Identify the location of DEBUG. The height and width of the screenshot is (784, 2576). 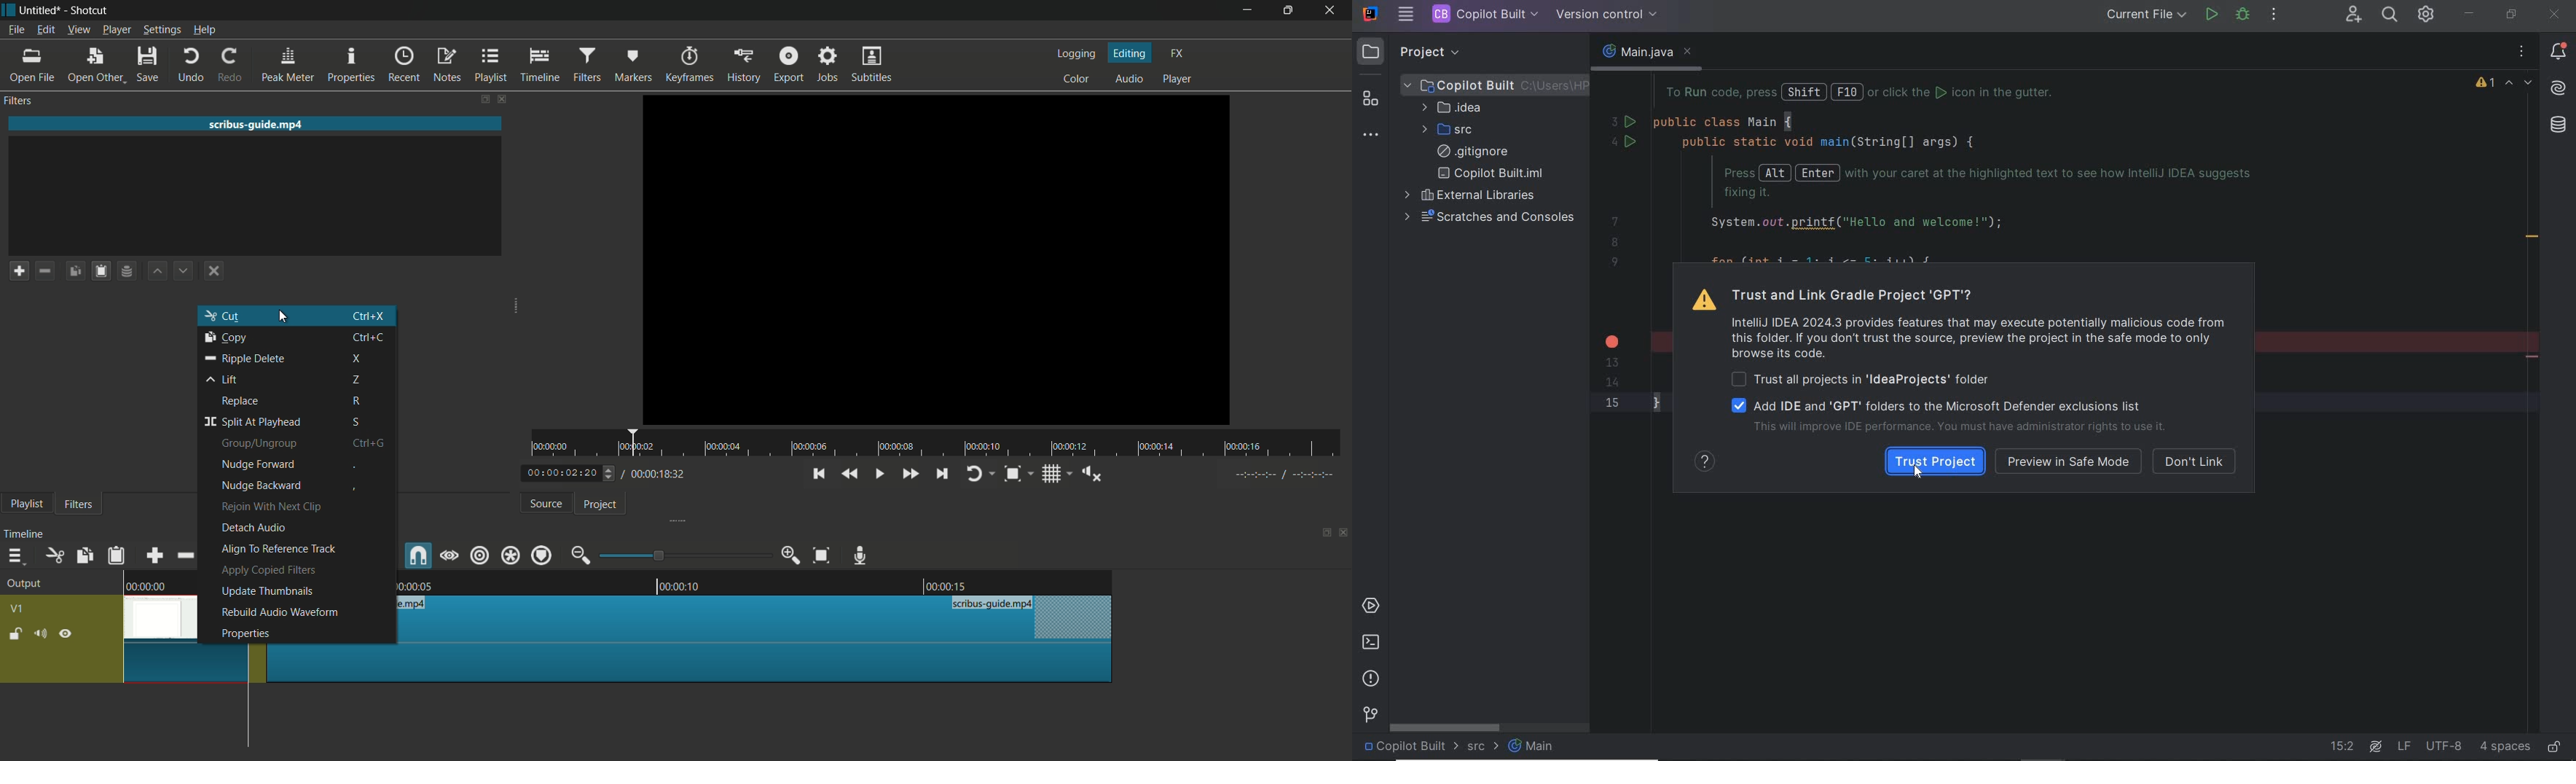
(2243, 15).